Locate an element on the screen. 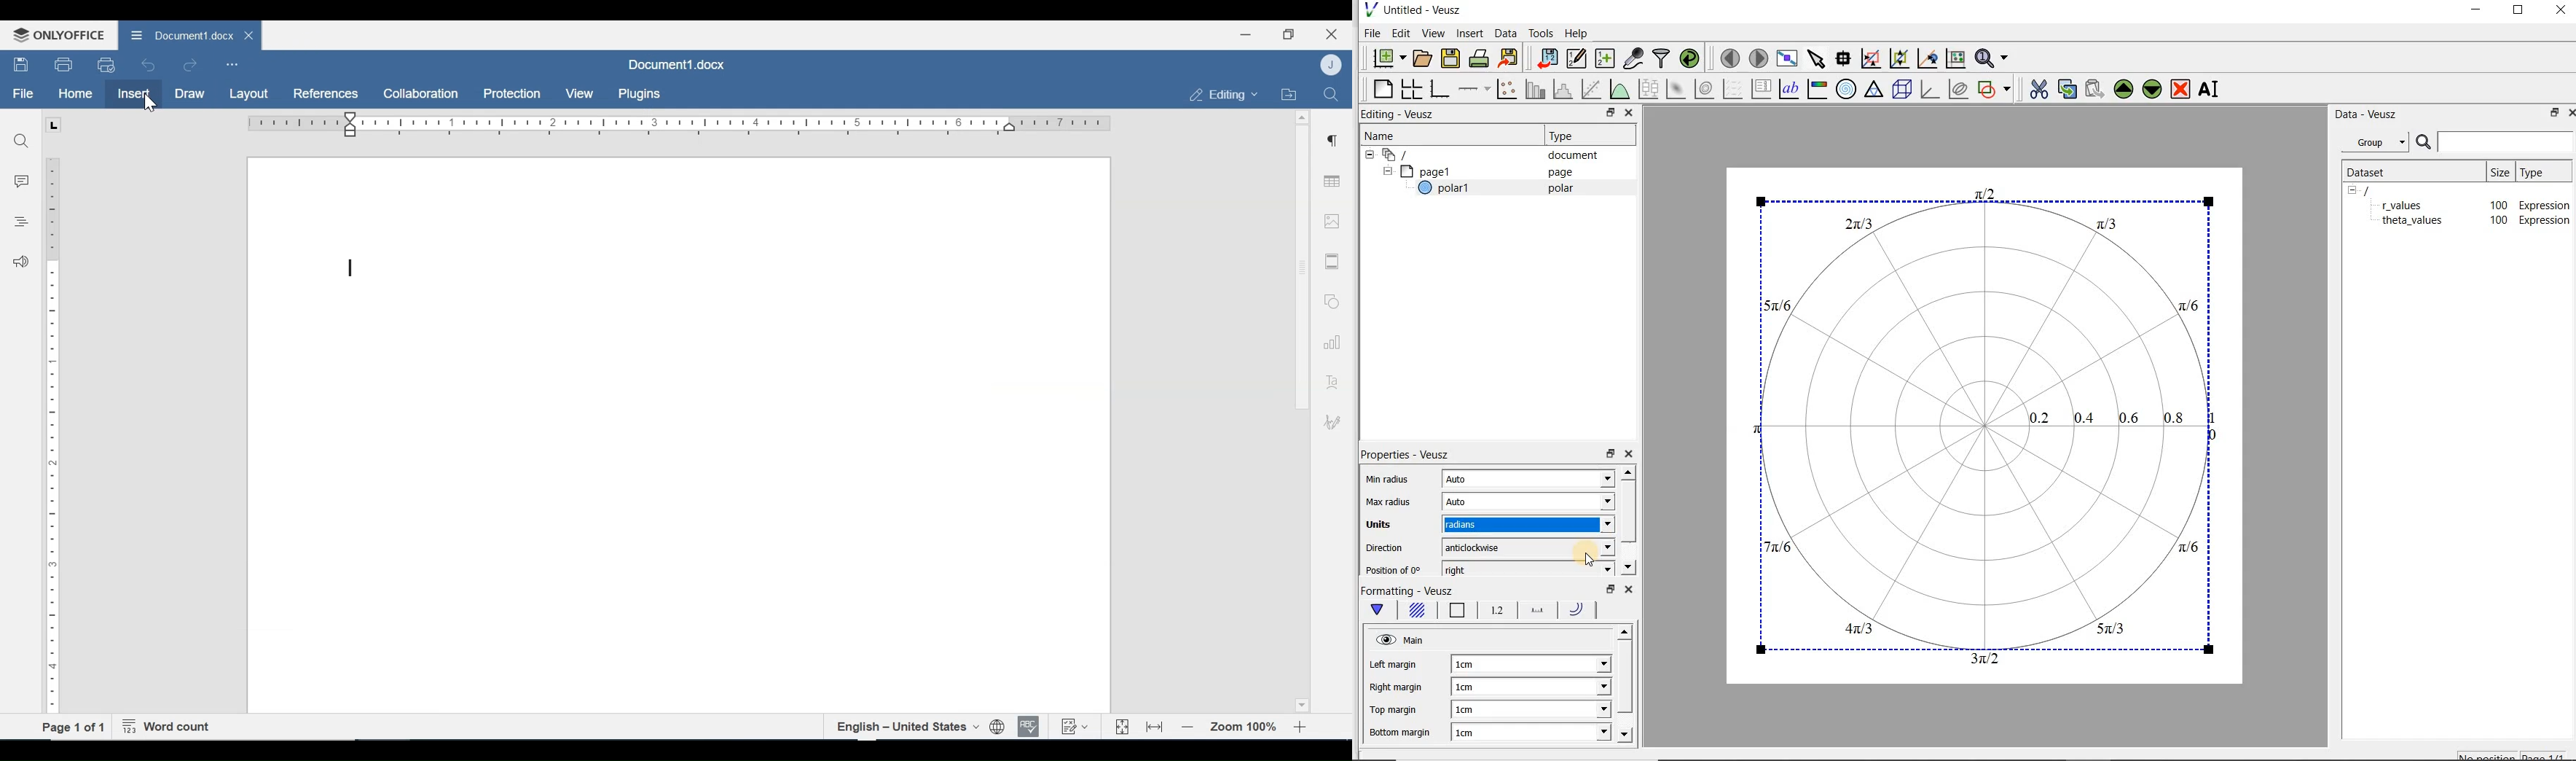  Position of 0° is located at coordinates (1397, 569).